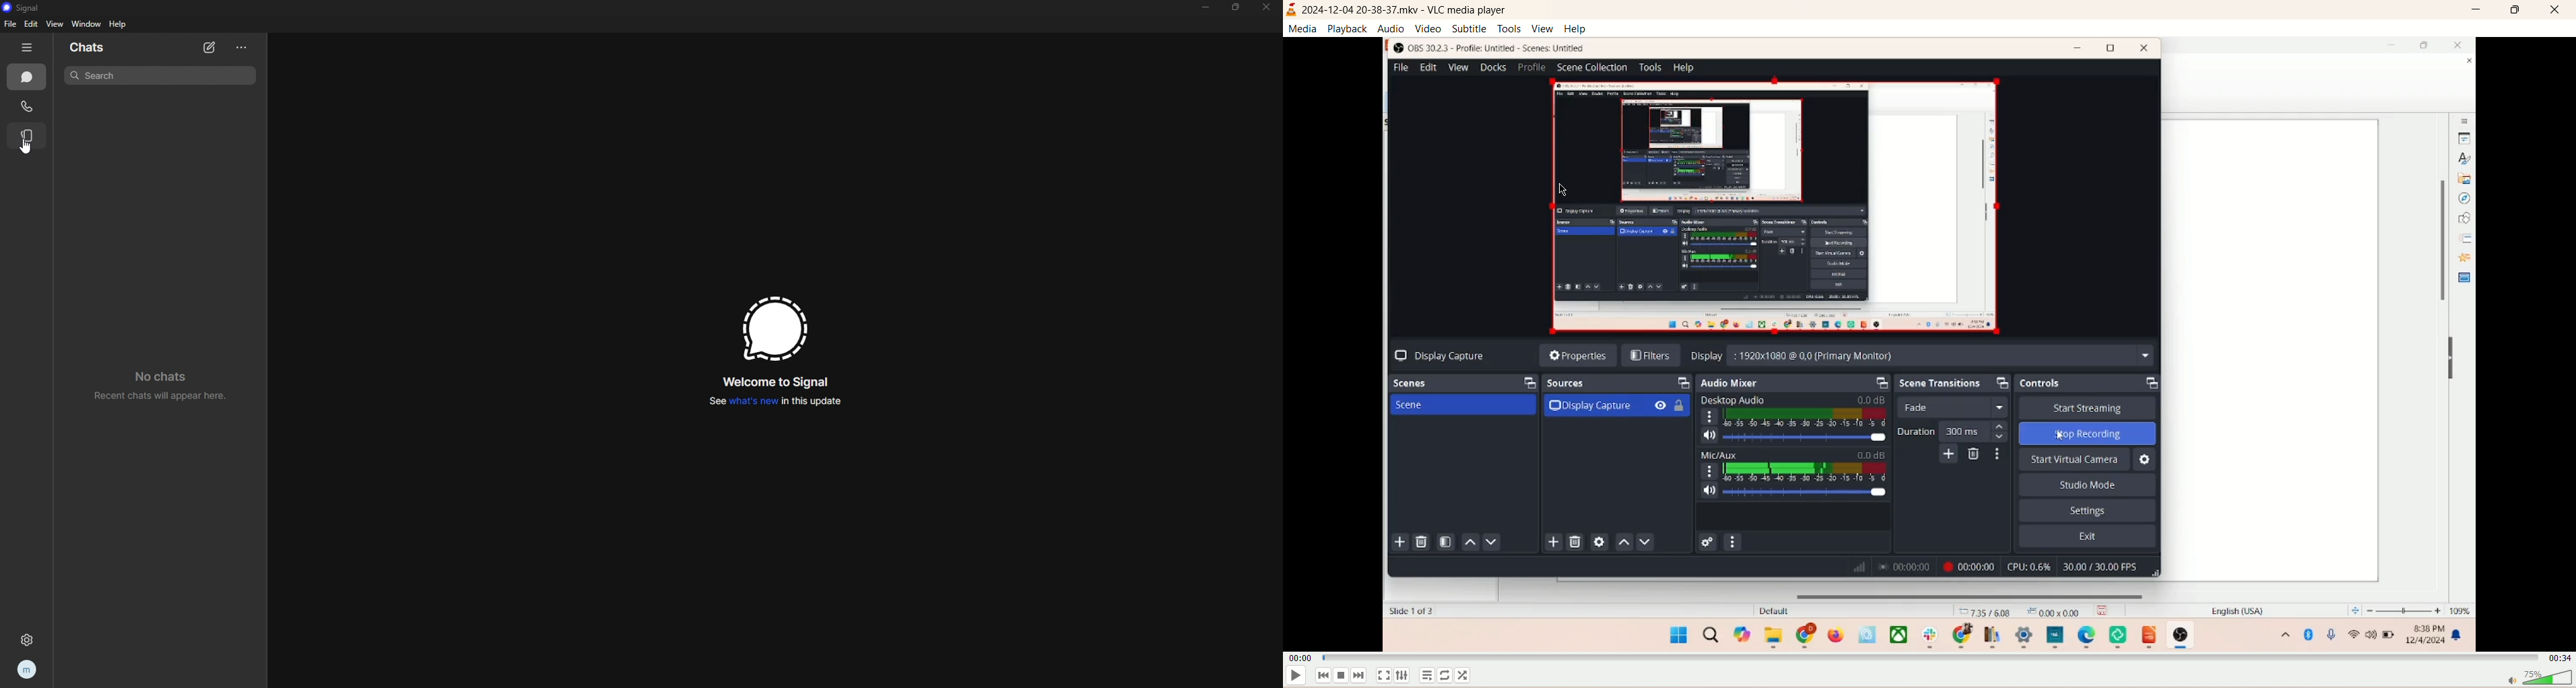 The height and width of the screenshot is (700, 2576). I want to click on previous, so click(1321, 677).